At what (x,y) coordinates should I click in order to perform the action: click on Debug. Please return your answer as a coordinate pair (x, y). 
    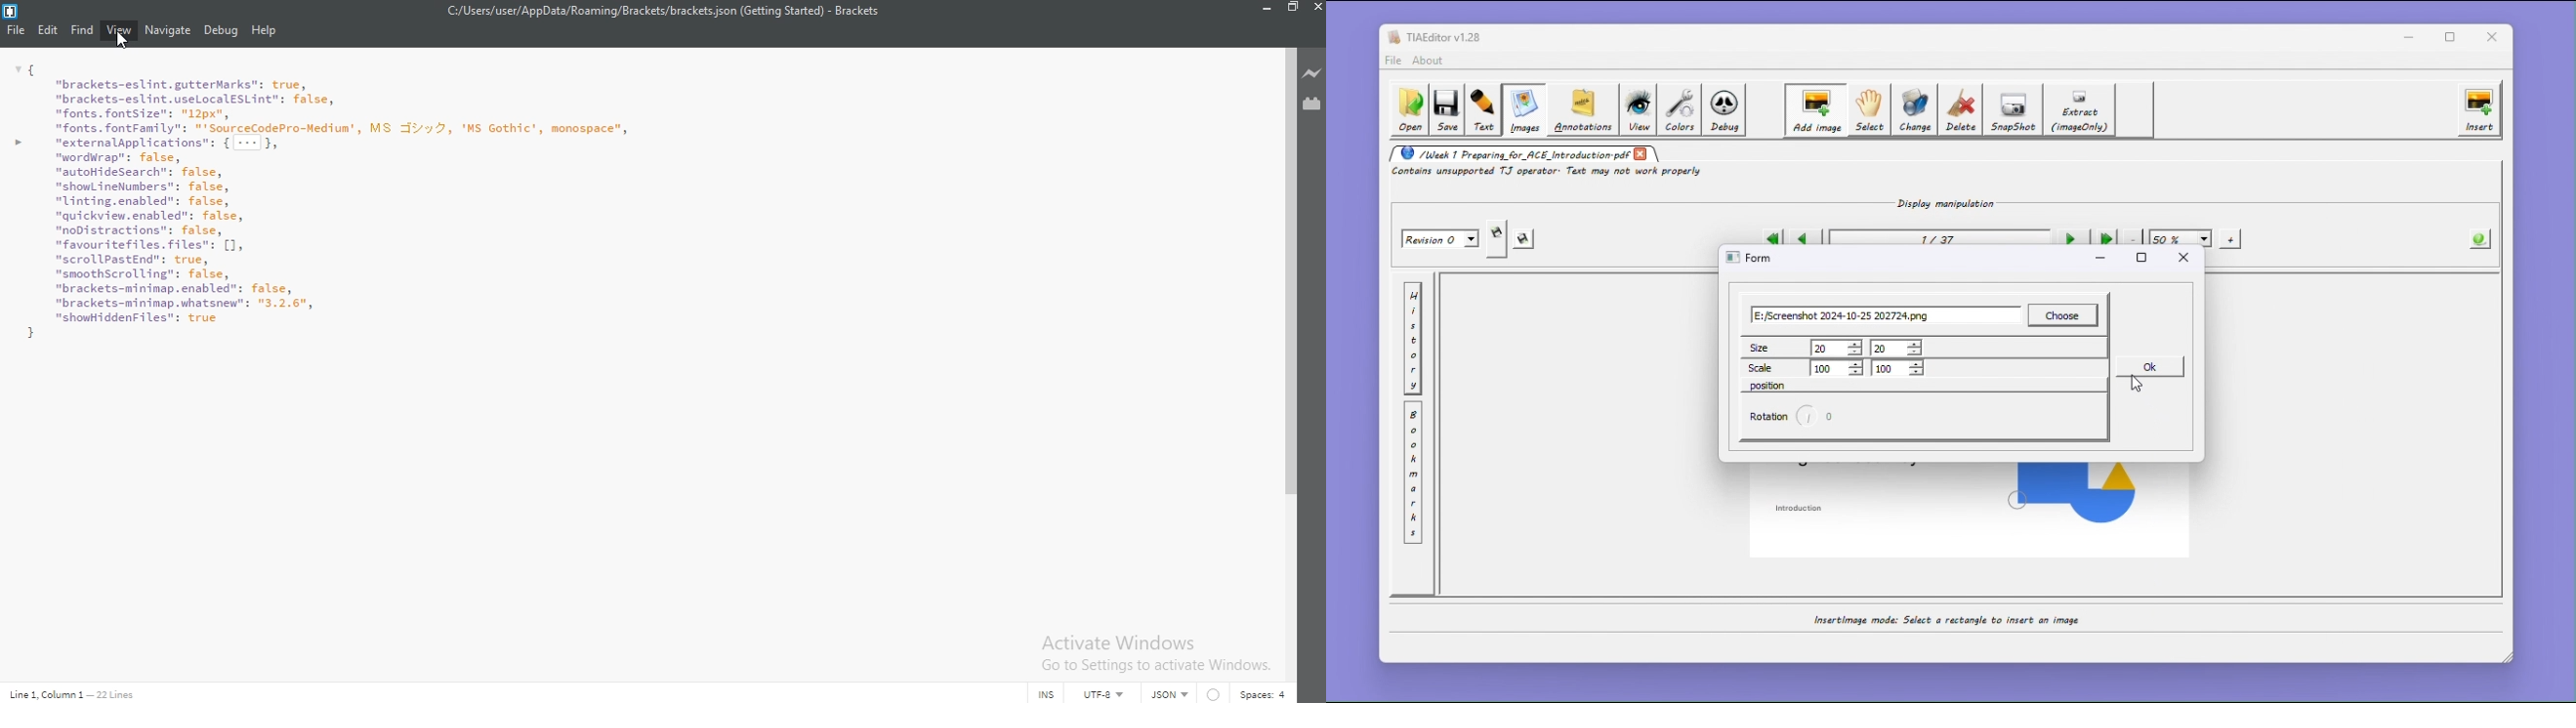
    Looking at the image, I should click on (221, 33).